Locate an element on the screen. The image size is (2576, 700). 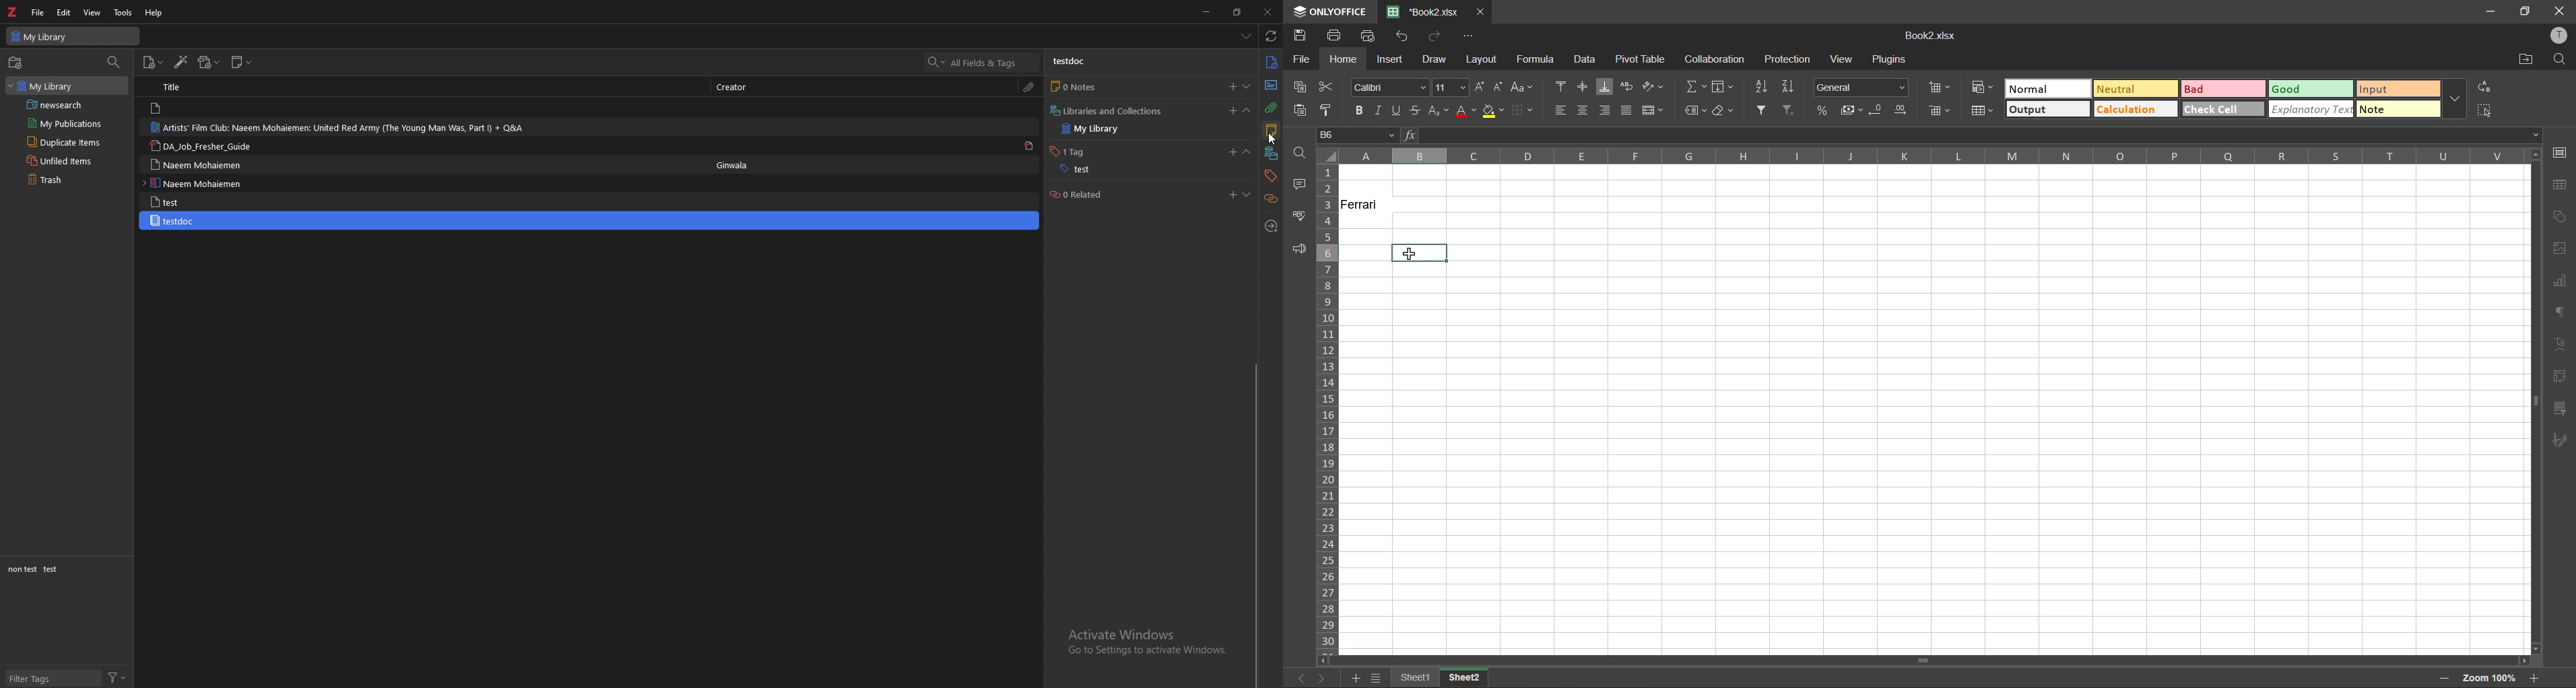
next is located at coordinates (1323, 678).